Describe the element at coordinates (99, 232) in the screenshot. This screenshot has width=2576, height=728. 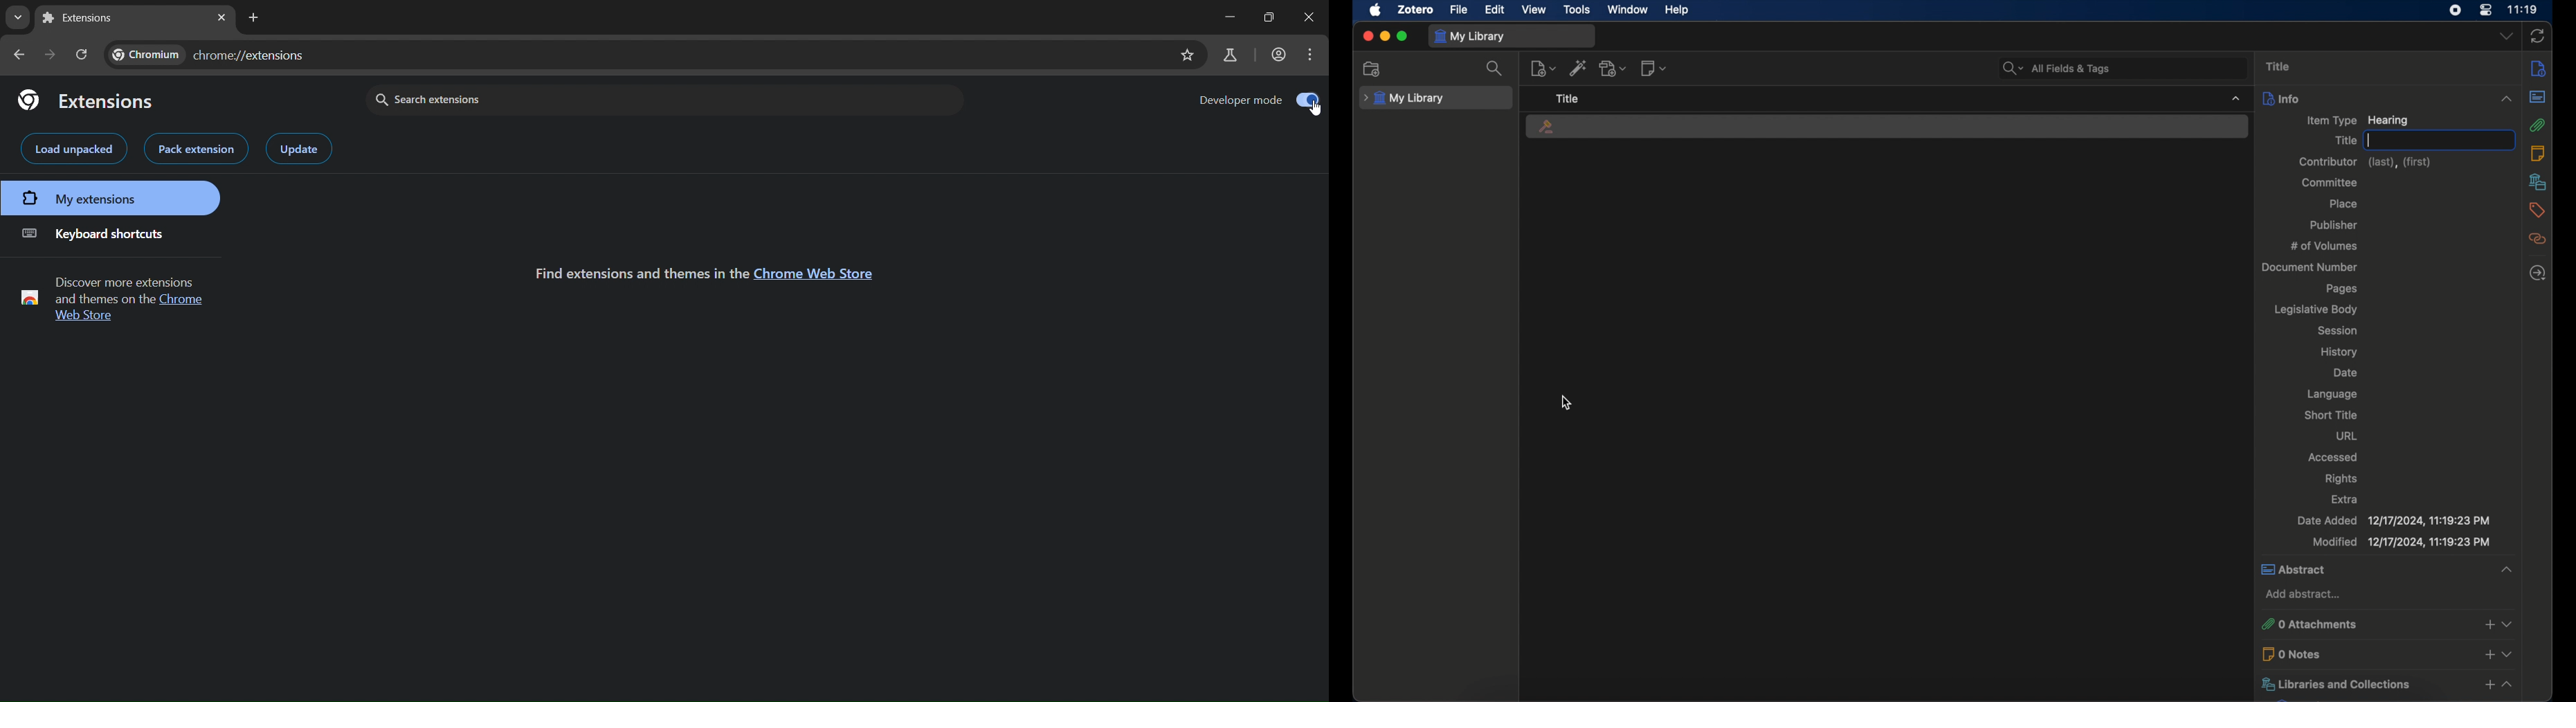
I see `keyboard shortcuts` at that location.